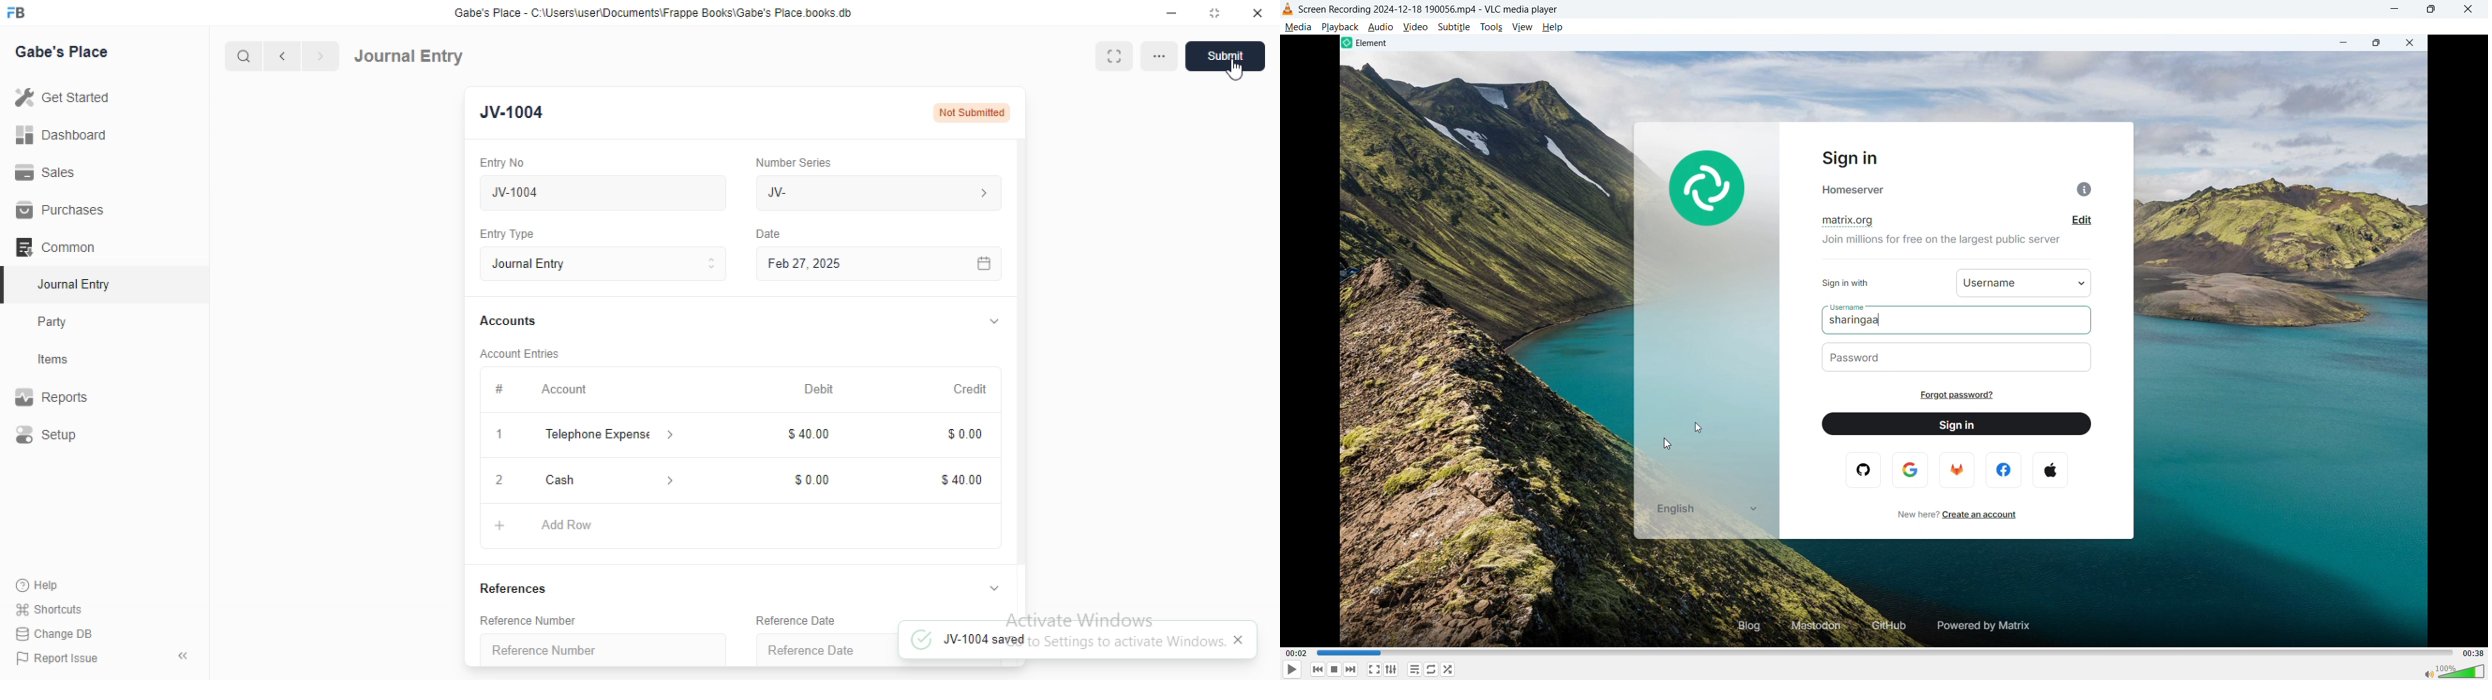  I want to click on Purchases, so click(56, 208).